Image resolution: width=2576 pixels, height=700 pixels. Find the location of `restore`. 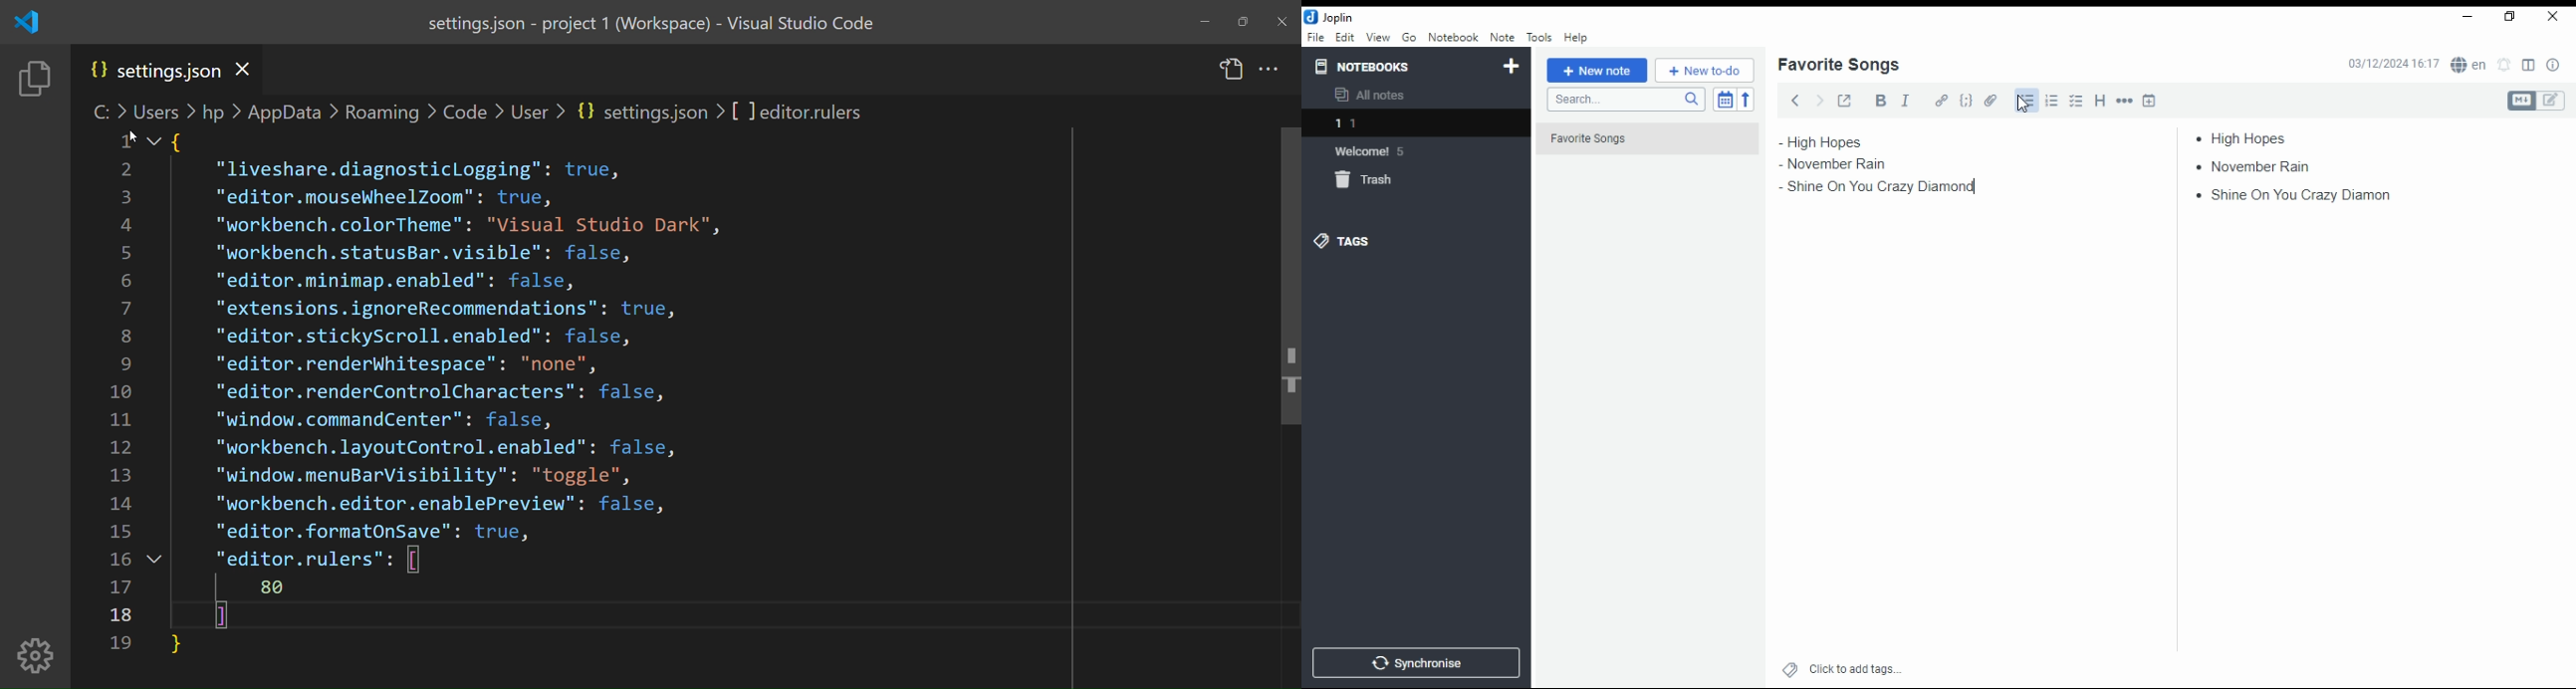

restore is located at coordinates (2512, 17).